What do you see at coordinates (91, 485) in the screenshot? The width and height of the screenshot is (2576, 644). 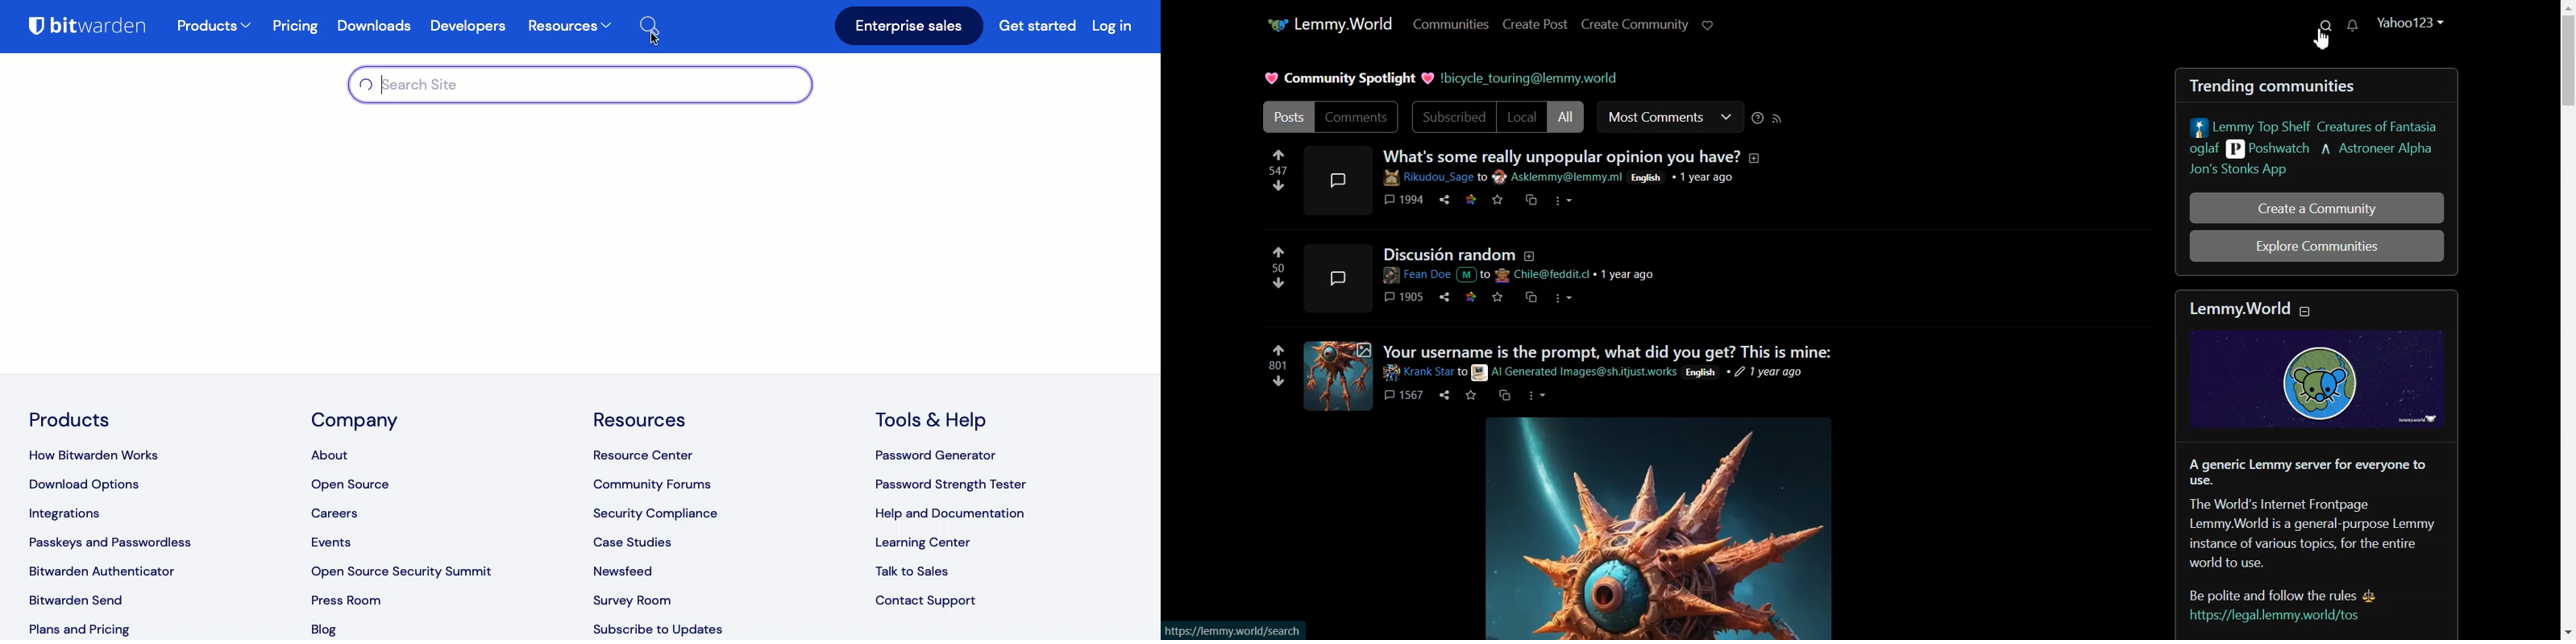 I see `download options` at bounding box center [91, 485].